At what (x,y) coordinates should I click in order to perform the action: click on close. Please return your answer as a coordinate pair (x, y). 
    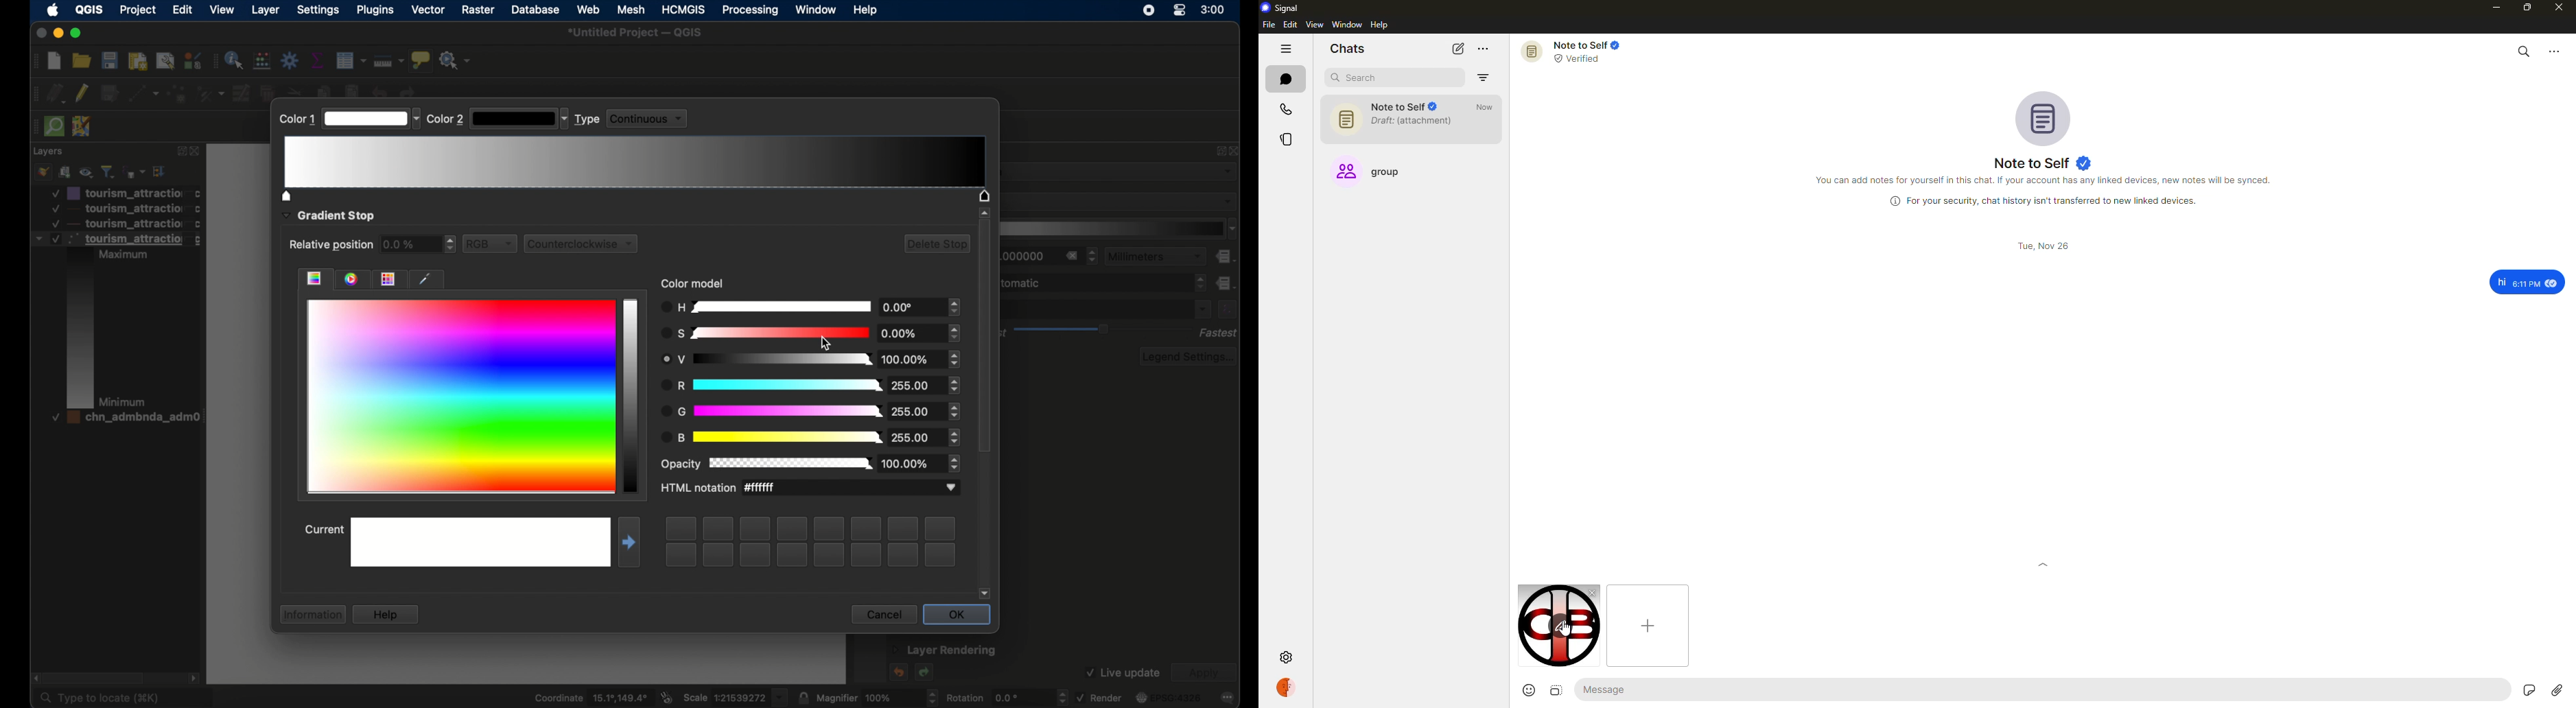
    Looking at the image, I should click on (1237, 151).